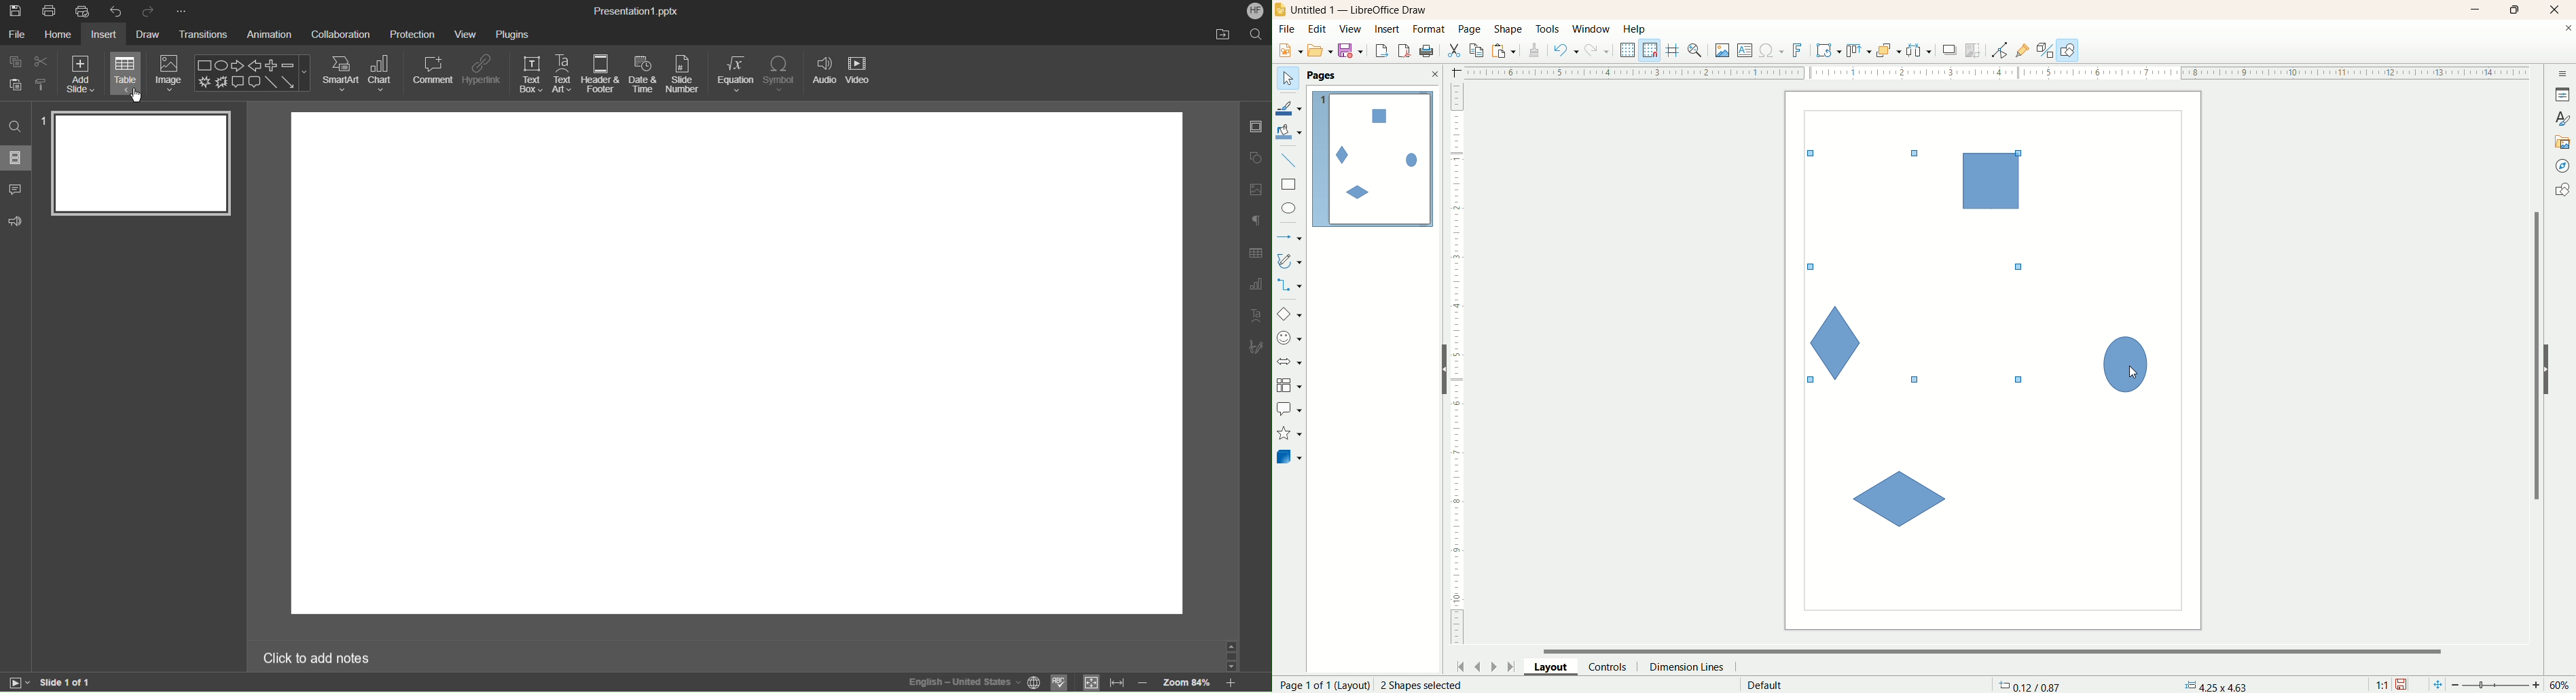 This screenshot has height=700, width=2576. I want to click on Collaboration, so click(340, 34).